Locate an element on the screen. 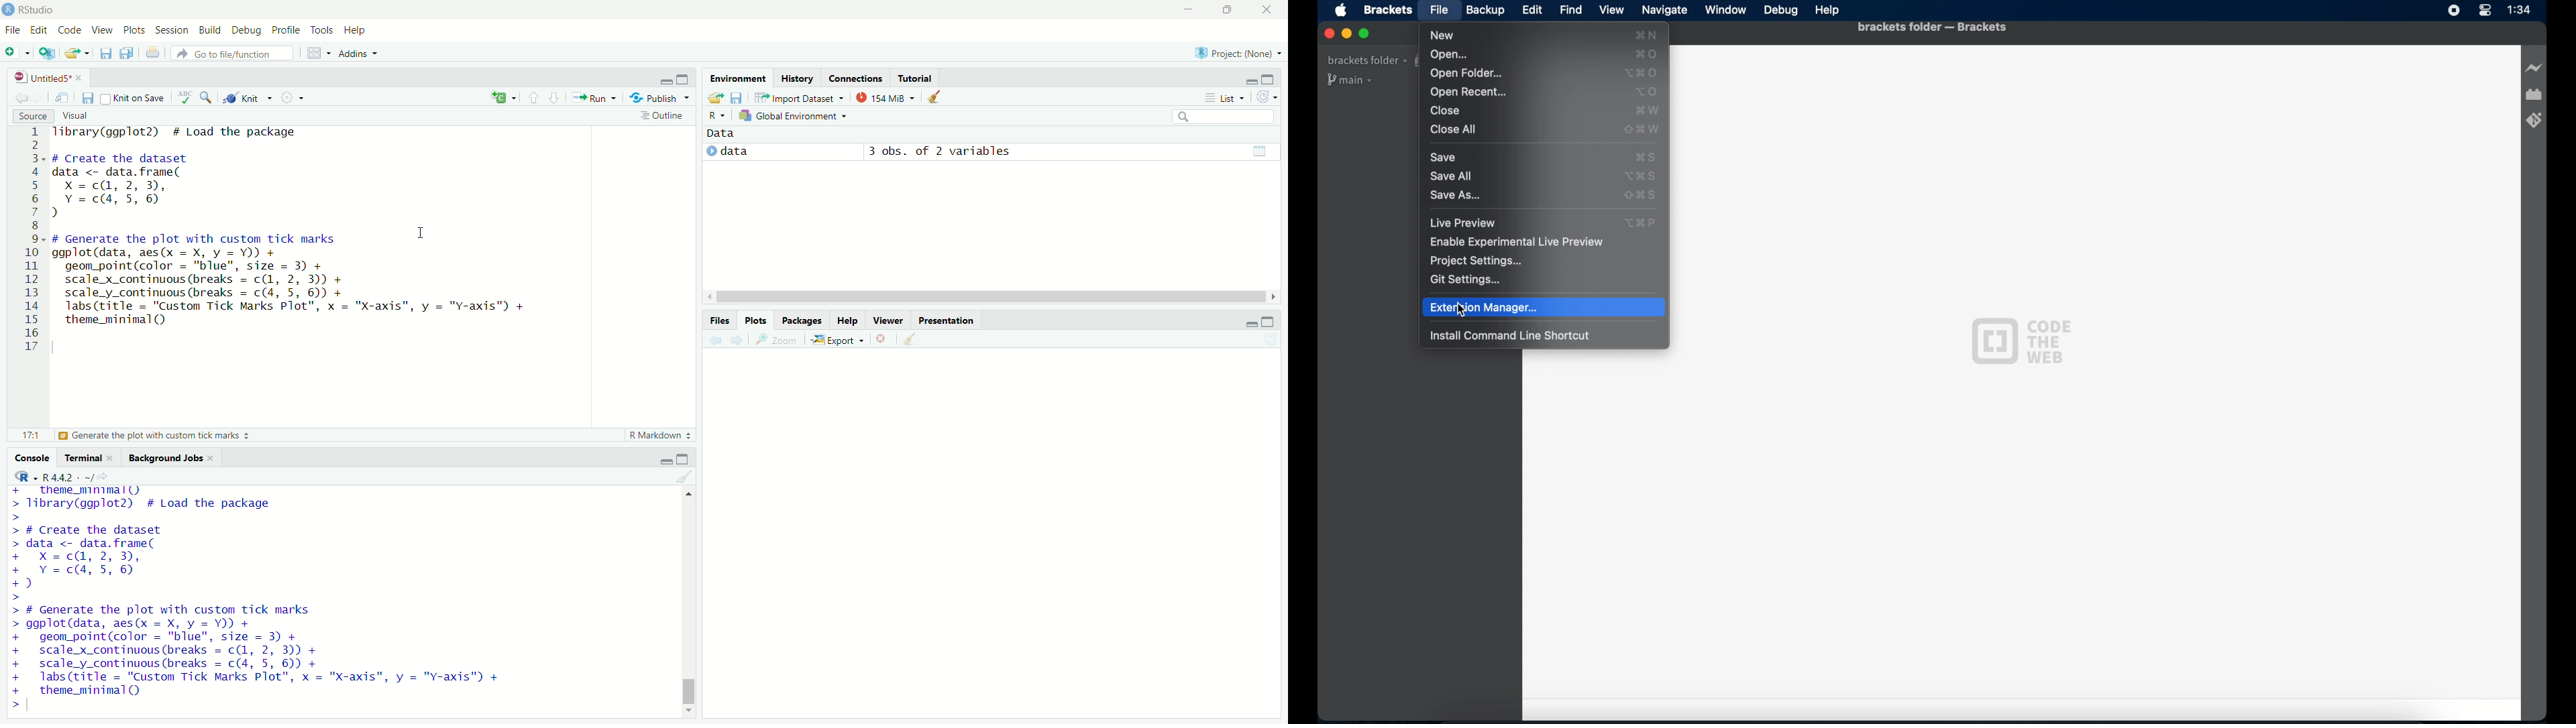  open  shortcut is located at coordinates (1646, 91).